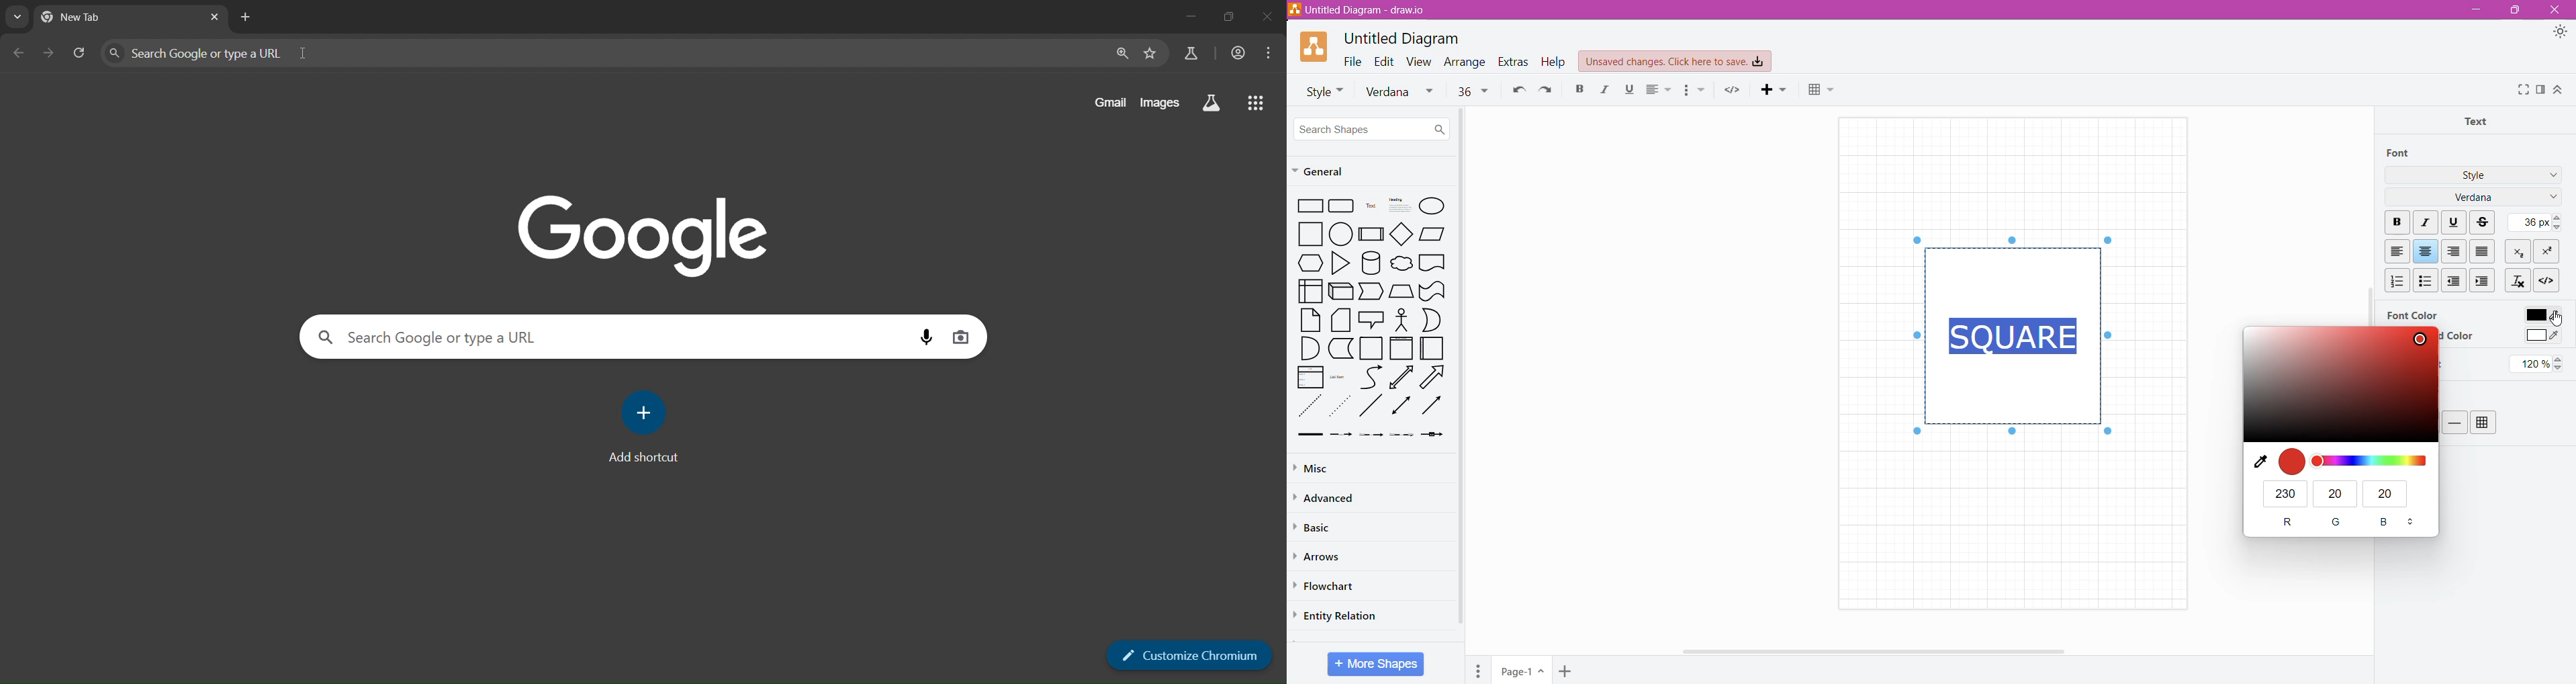 The width and height of the screenshot is (2576, 700). Describe the element at coordinates (1401, 348) in the screenshot. I see `frame` at that location.